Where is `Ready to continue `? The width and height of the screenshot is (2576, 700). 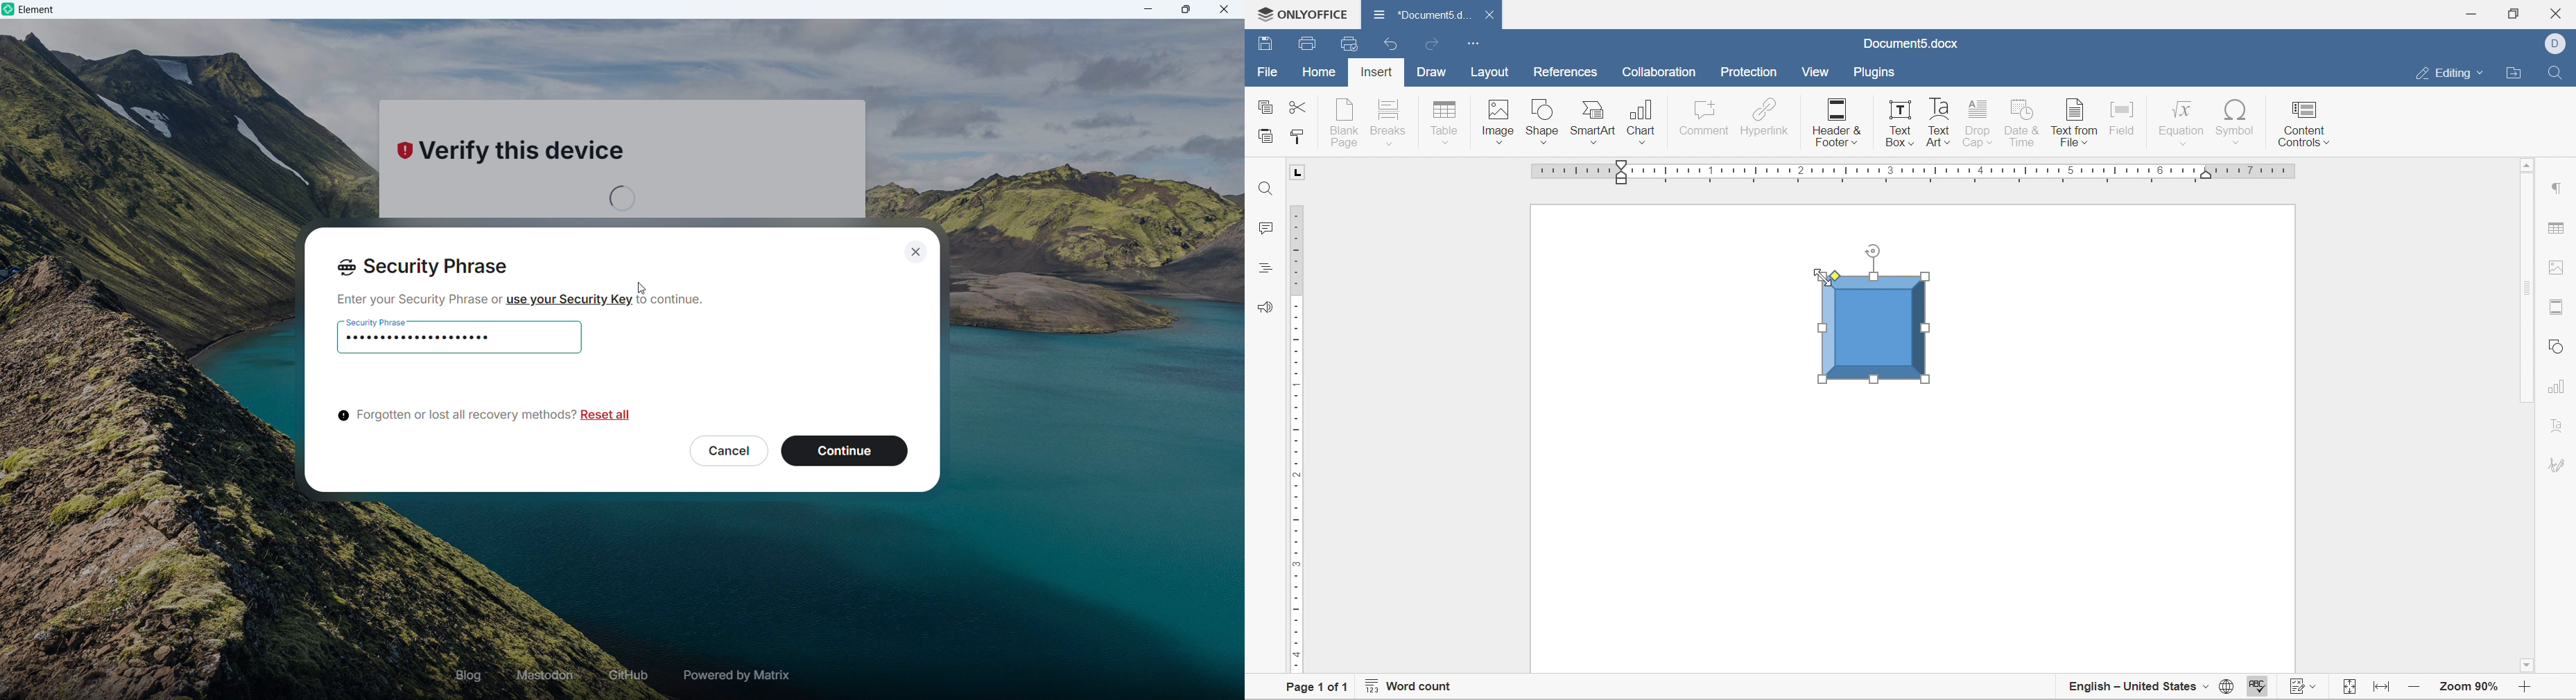 Ready to continue  is located at coordinates (844, 450).